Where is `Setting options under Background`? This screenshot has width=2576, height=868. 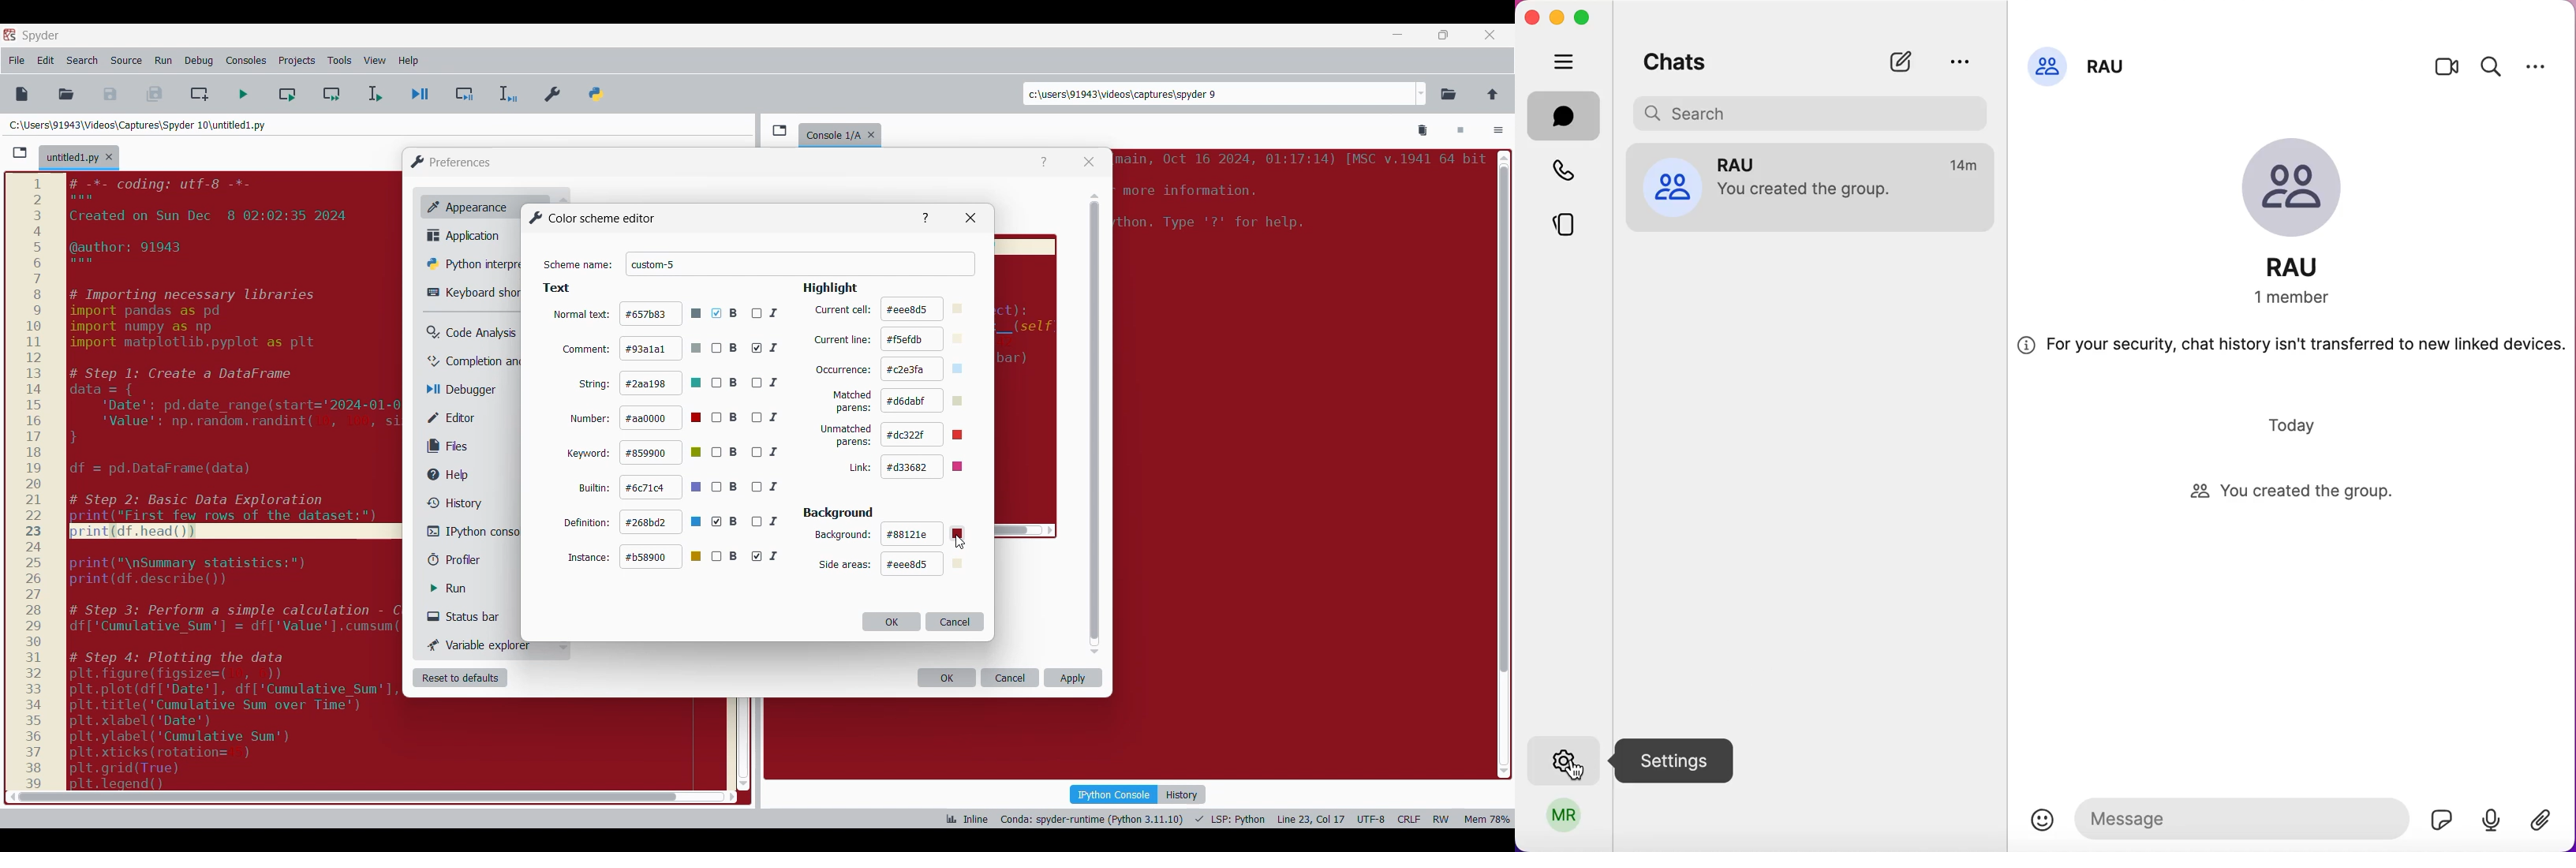
Setting options under Background is located at coordinates (843, 565).